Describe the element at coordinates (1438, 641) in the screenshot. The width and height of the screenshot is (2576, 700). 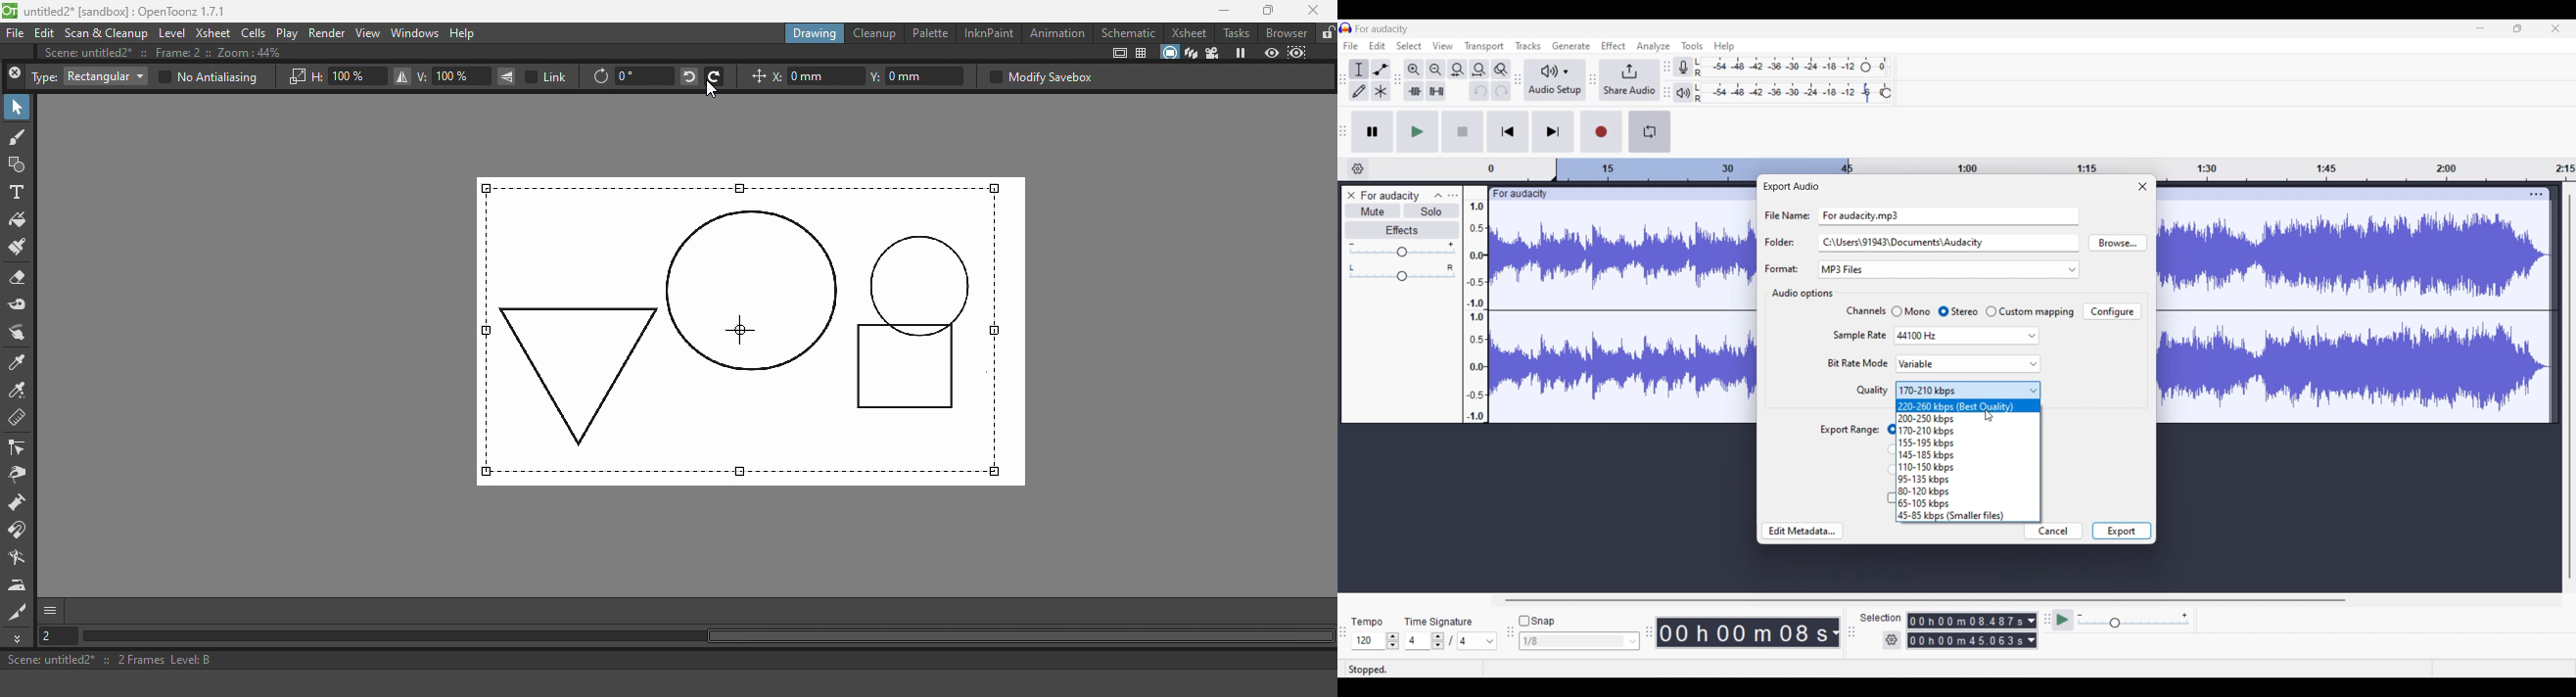
I see `Increase/Decrease number` at that location.